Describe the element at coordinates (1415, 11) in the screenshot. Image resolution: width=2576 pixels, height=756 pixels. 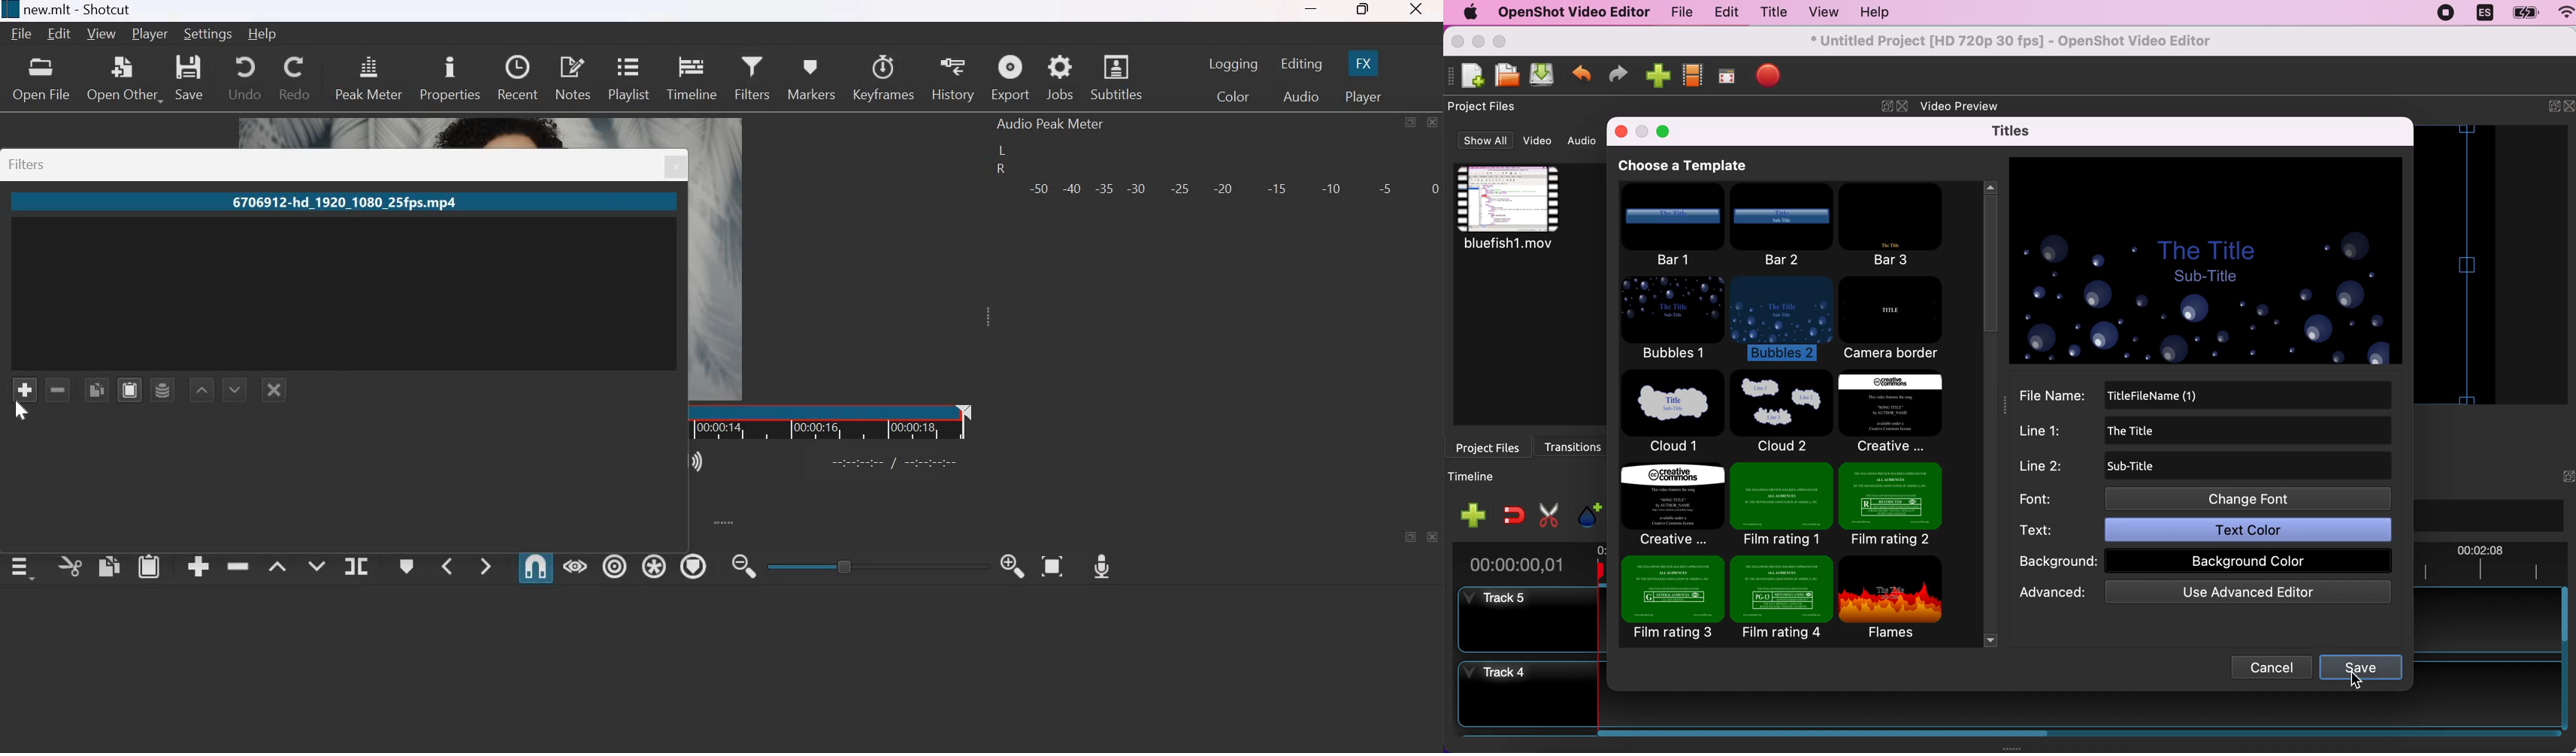
I see `close` at that location.